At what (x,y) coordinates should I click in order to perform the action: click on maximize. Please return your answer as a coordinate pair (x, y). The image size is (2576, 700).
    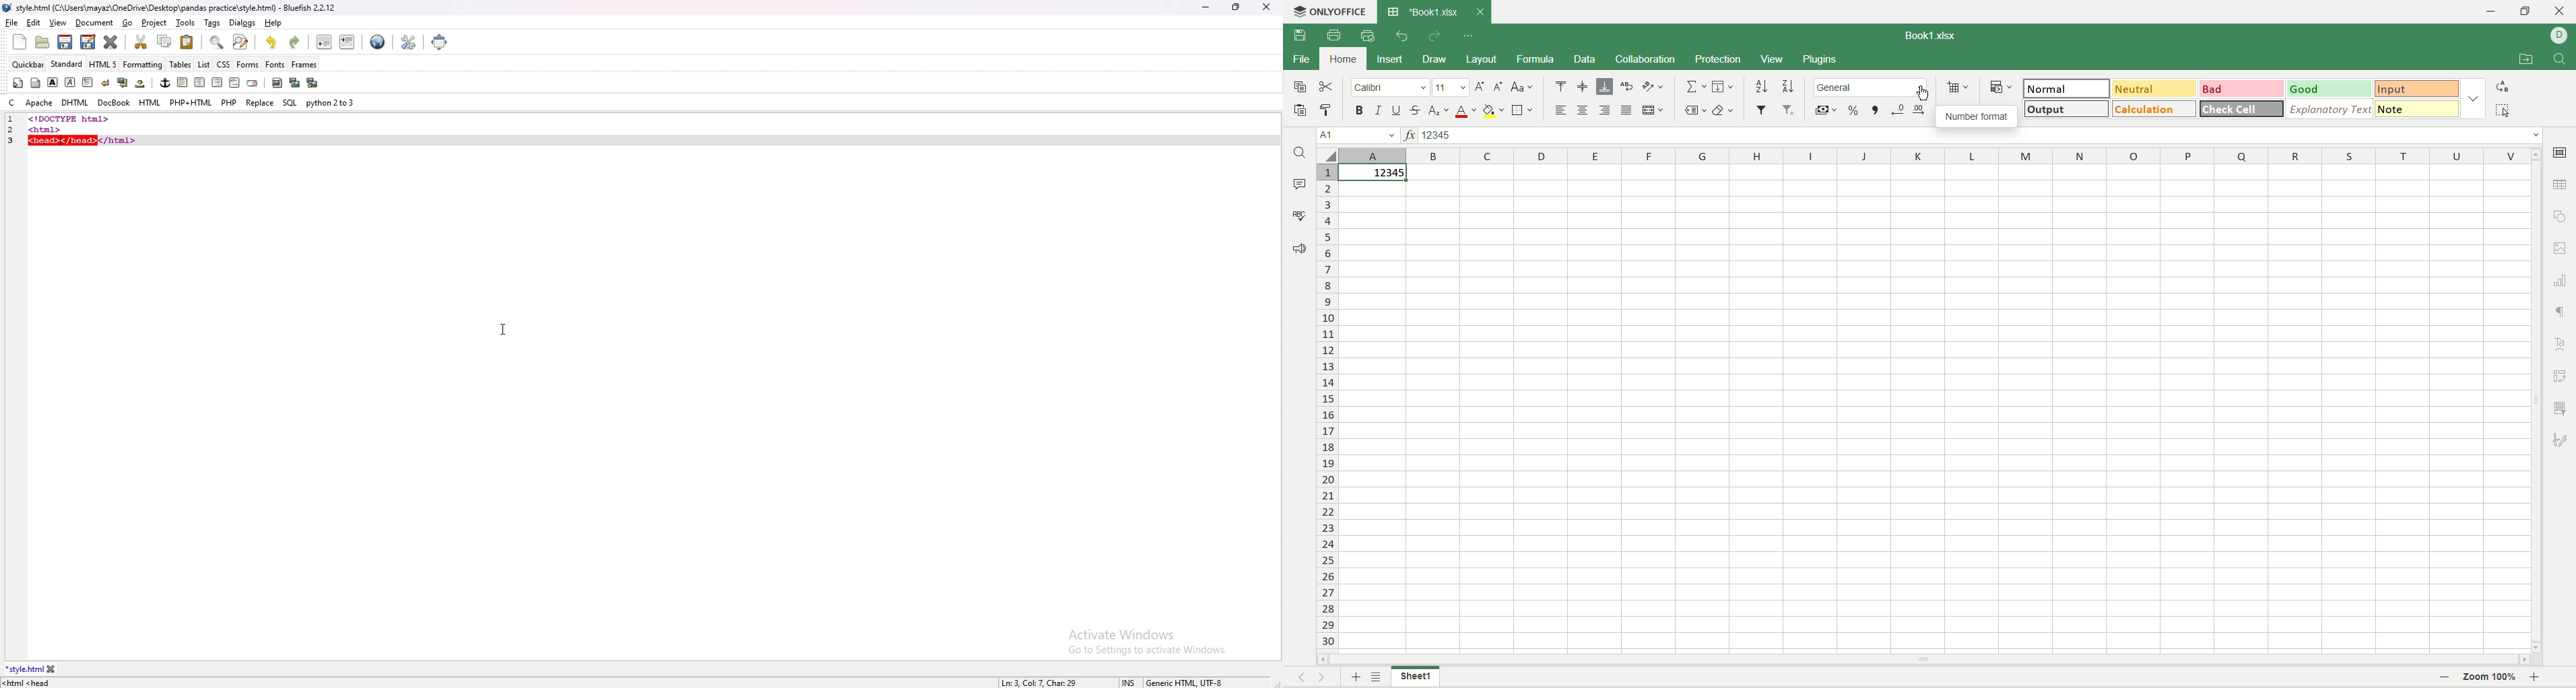
    Looking at the image, I should click on (2528, 12).